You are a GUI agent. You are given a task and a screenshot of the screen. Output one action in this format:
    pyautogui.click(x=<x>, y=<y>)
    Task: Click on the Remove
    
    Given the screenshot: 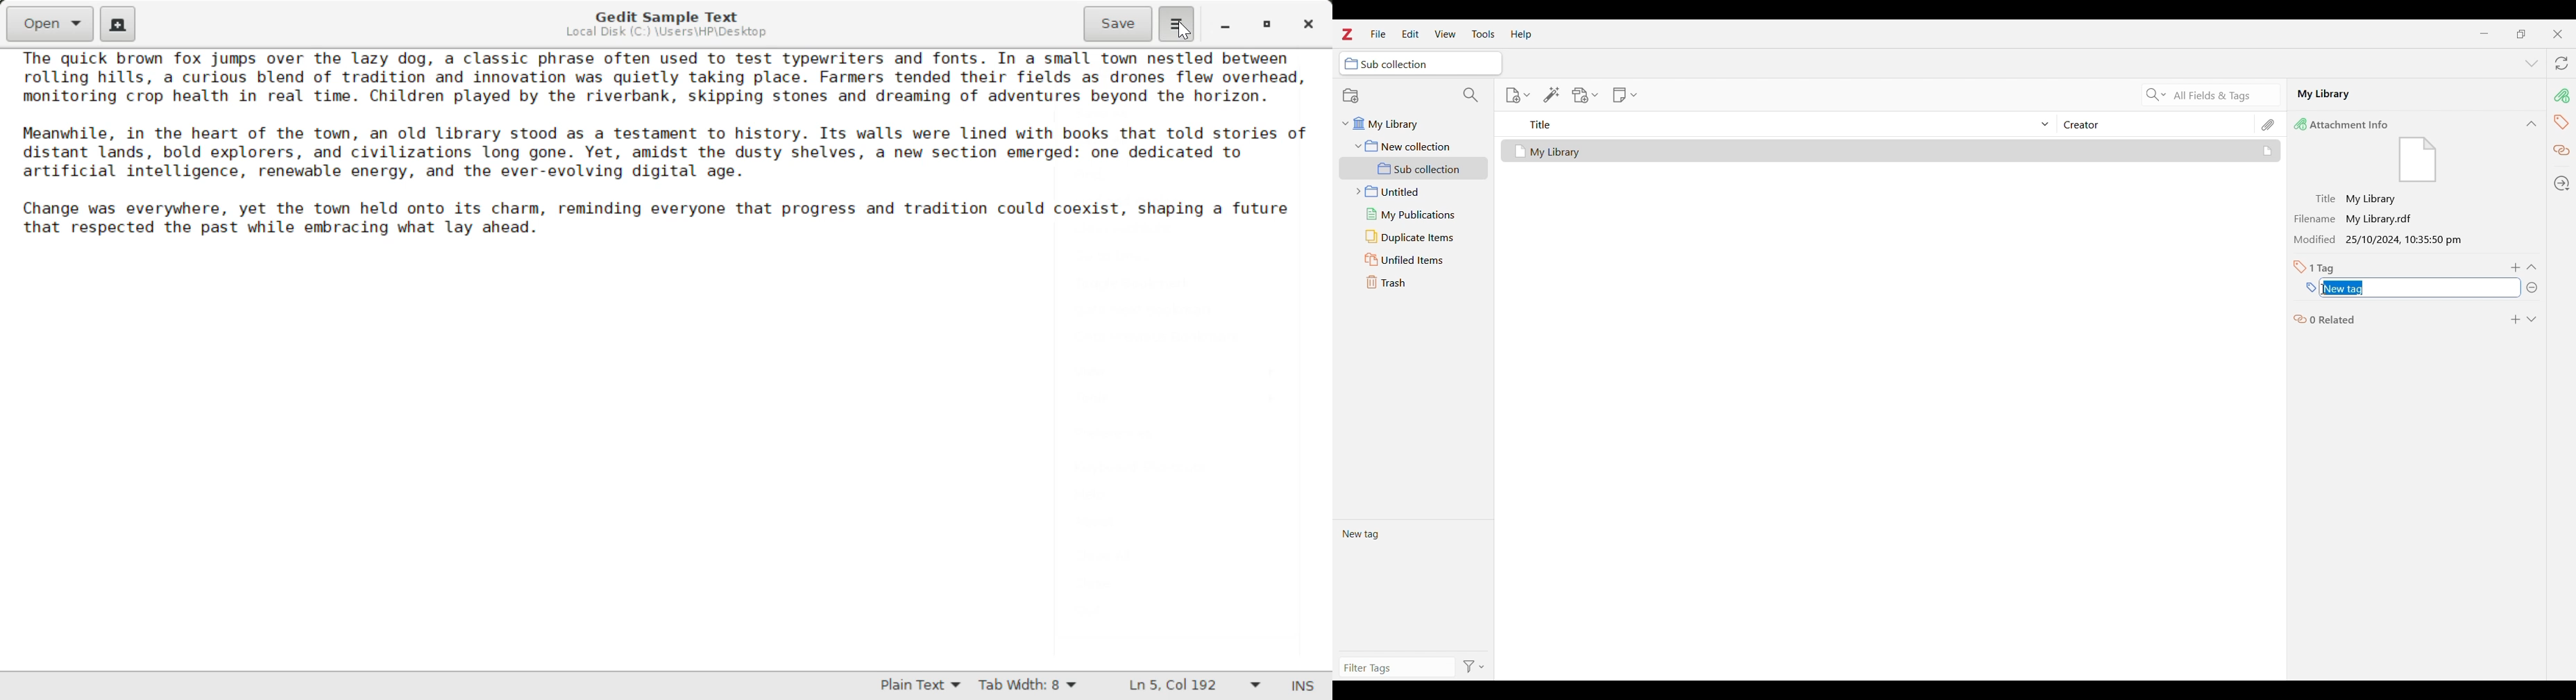 What is the action you would take?
    pyautogui.click(x=2531, y=288)
    